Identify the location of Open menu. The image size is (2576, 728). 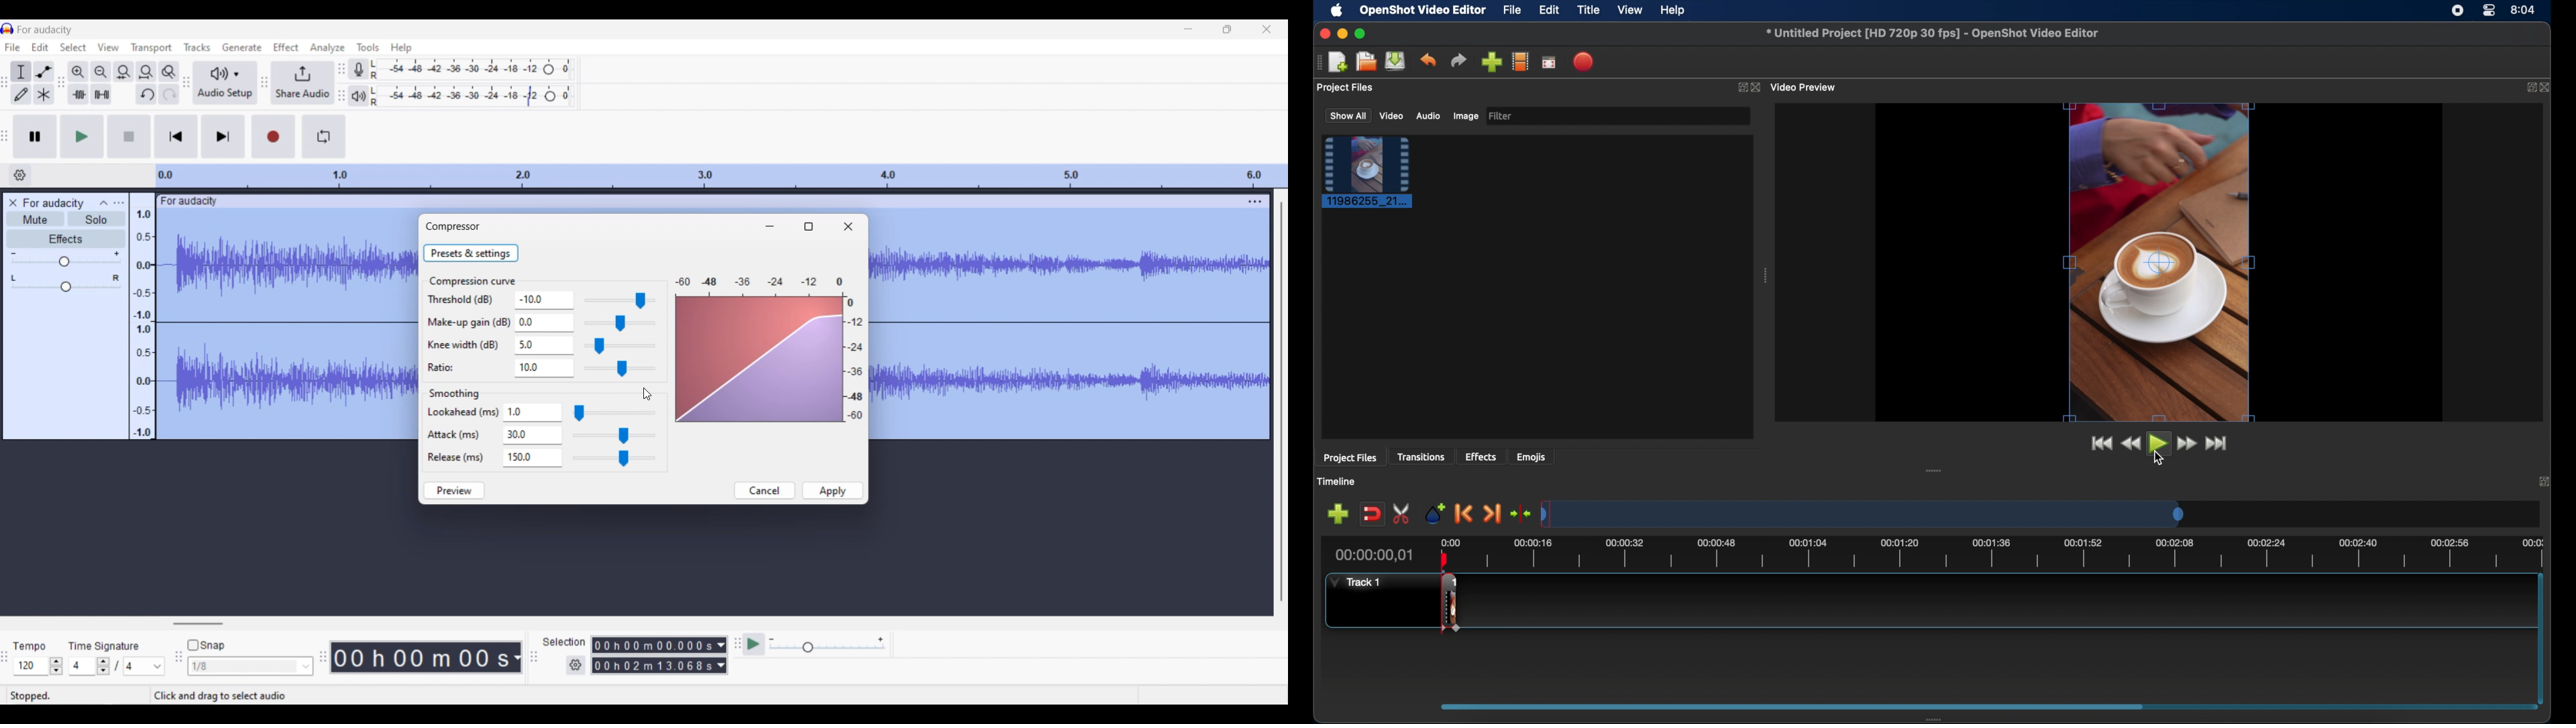
(119, 203).